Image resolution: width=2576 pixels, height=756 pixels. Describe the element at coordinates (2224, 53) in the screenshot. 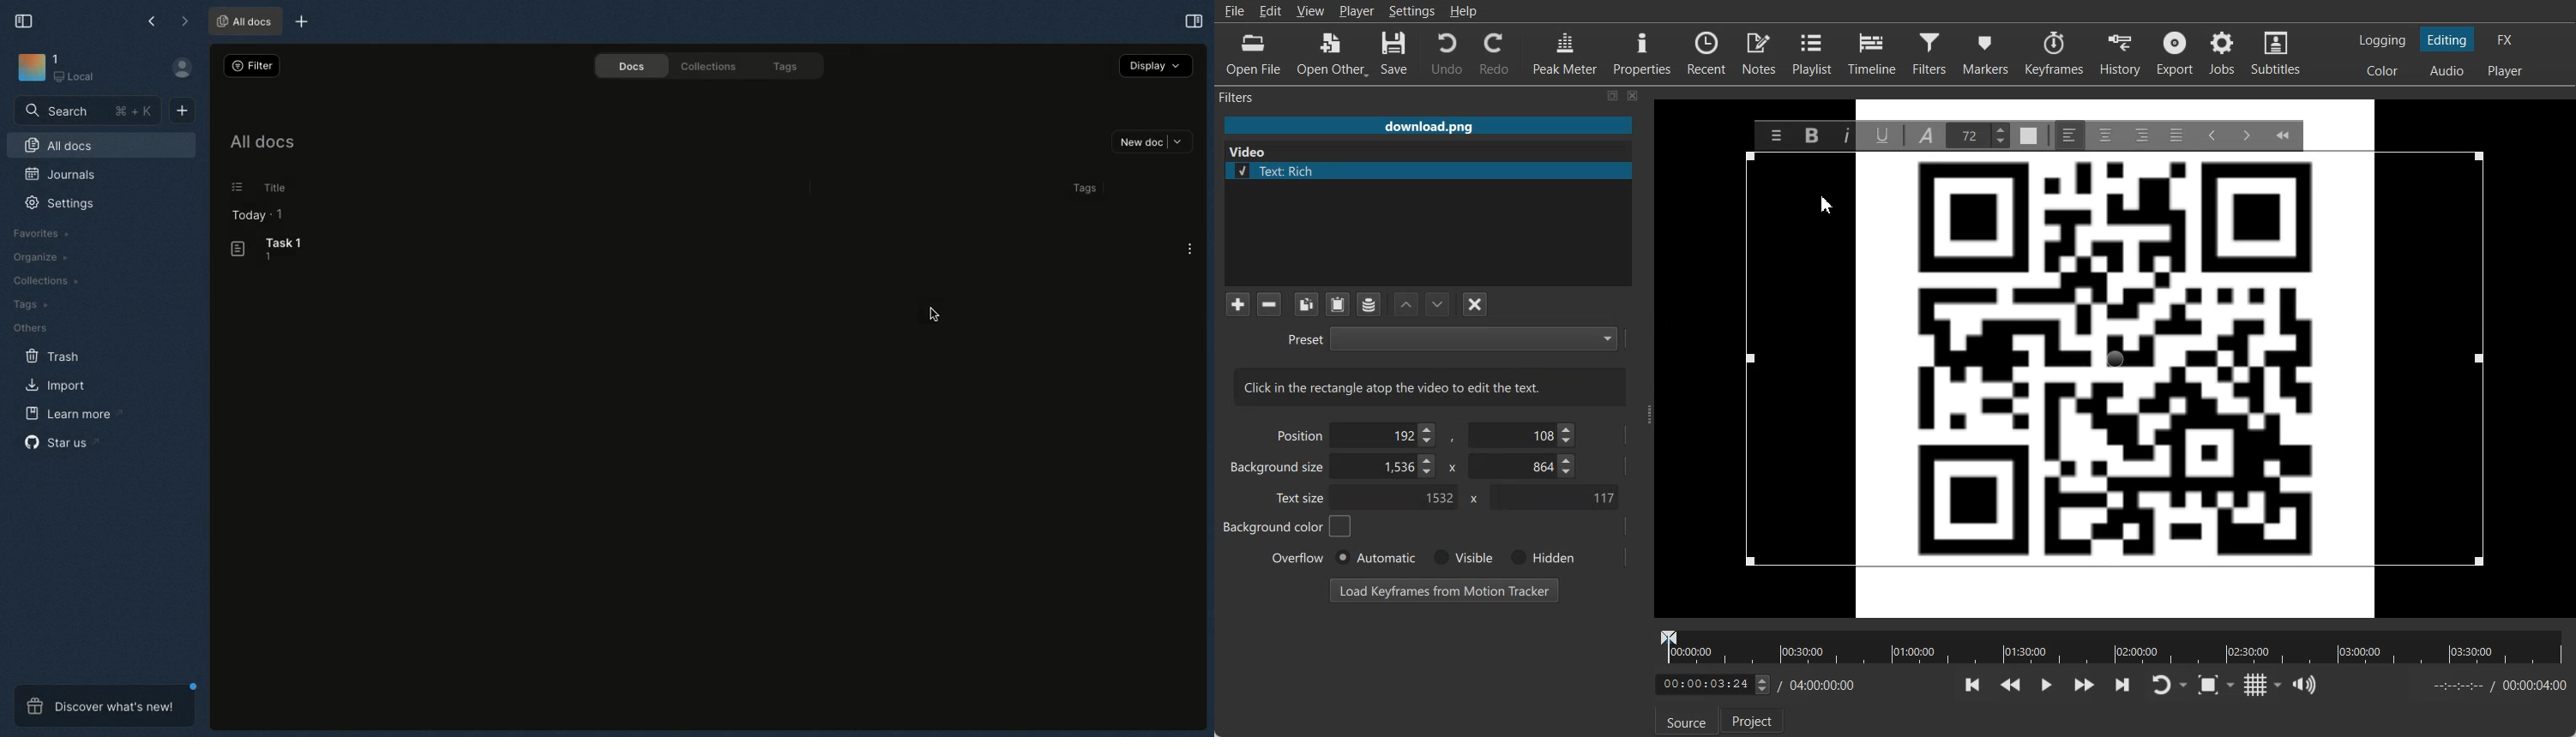

I see `Jobs` at that location.